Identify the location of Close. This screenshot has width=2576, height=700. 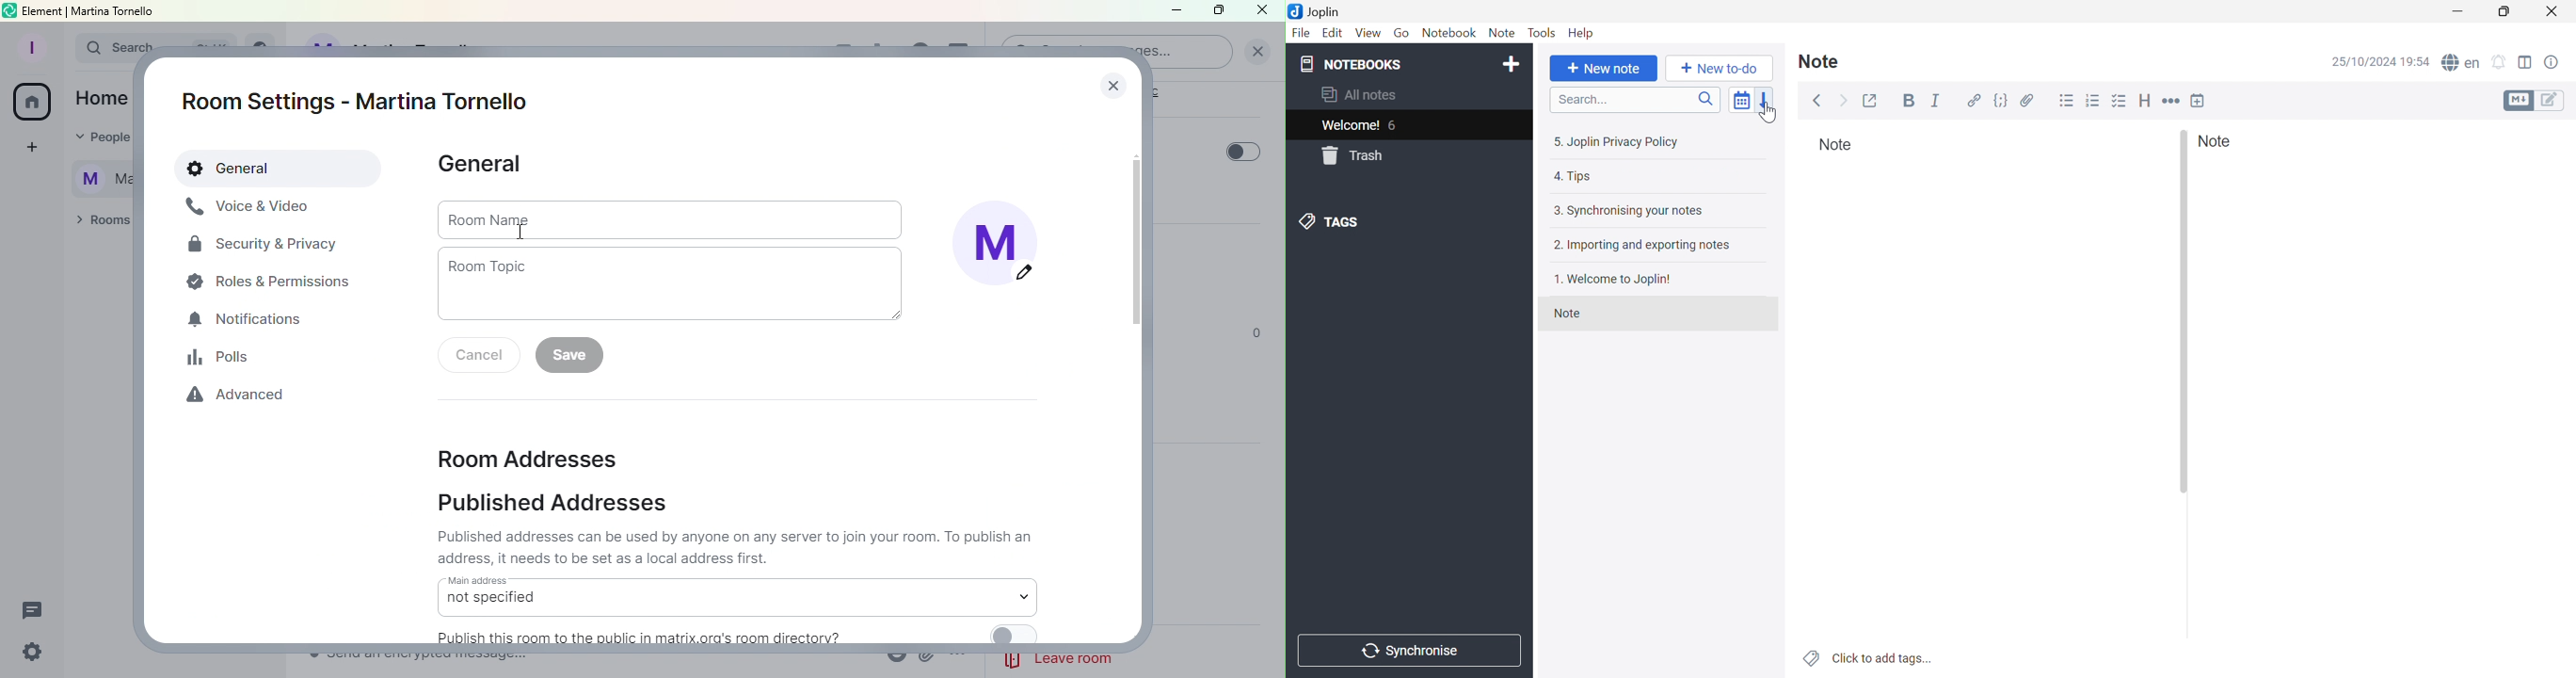
(2554, 13).